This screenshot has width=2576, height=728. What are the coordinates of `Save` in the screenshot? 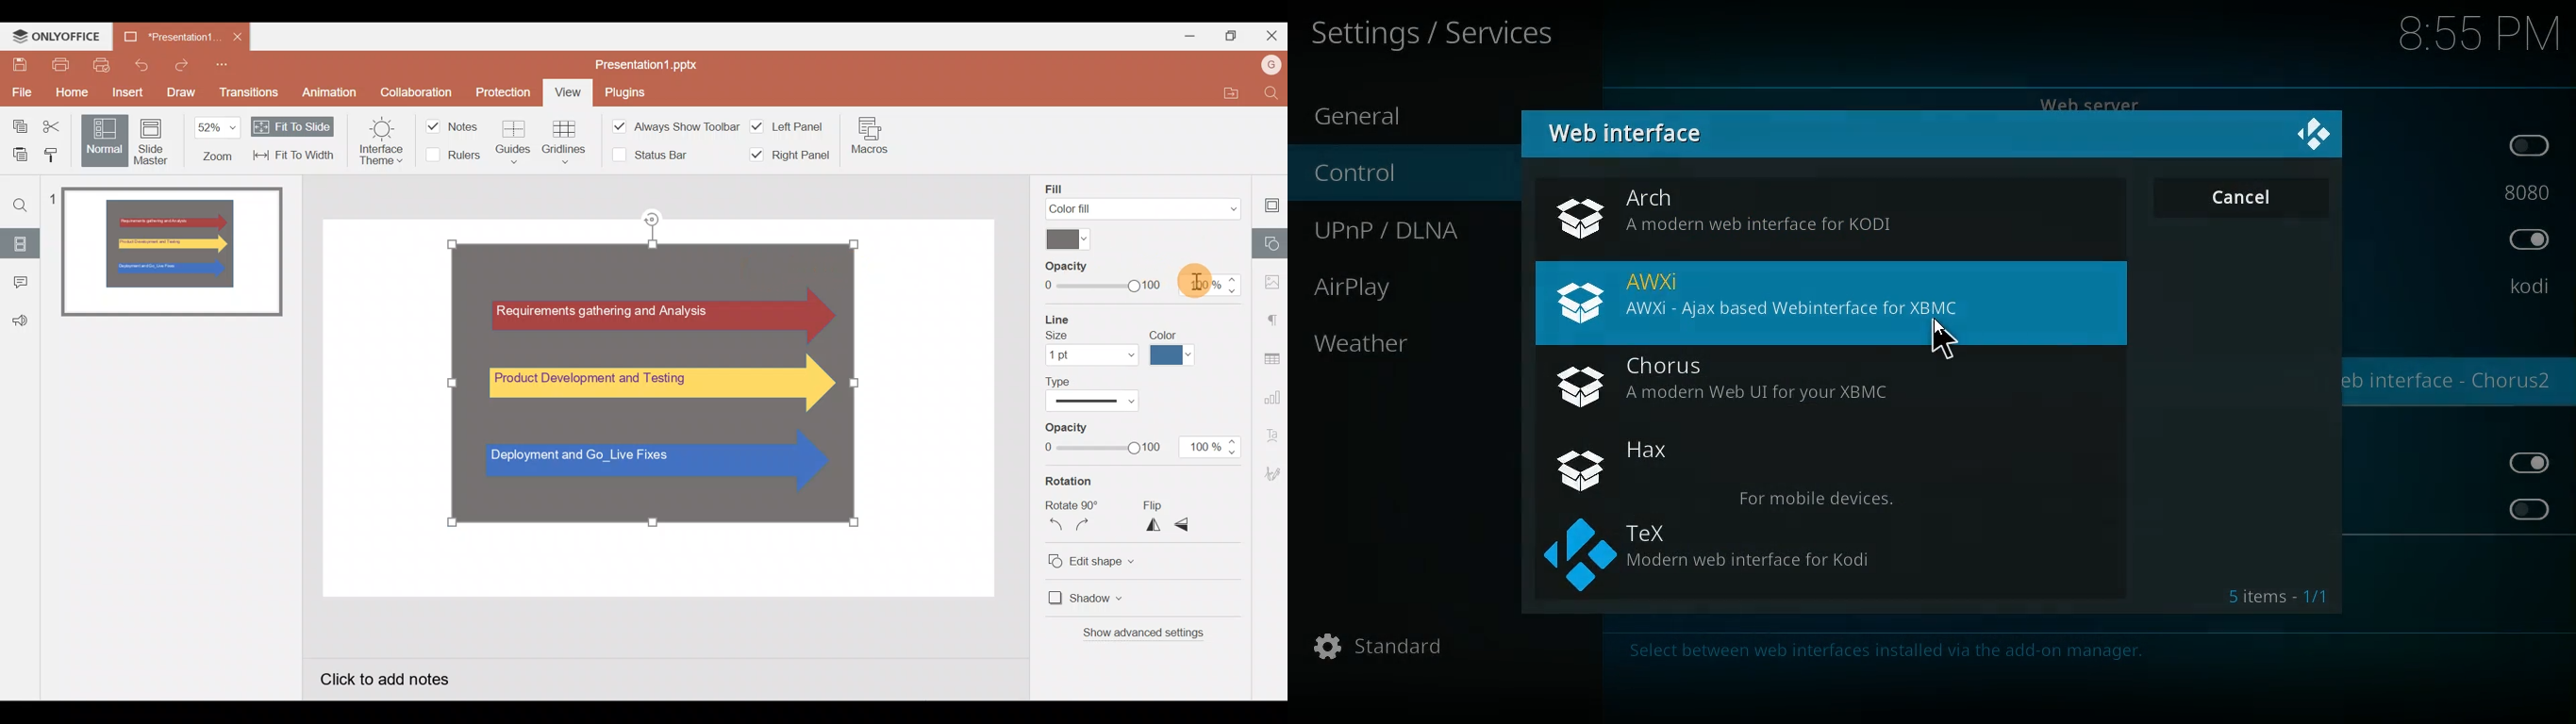 It's located at (16, 62).